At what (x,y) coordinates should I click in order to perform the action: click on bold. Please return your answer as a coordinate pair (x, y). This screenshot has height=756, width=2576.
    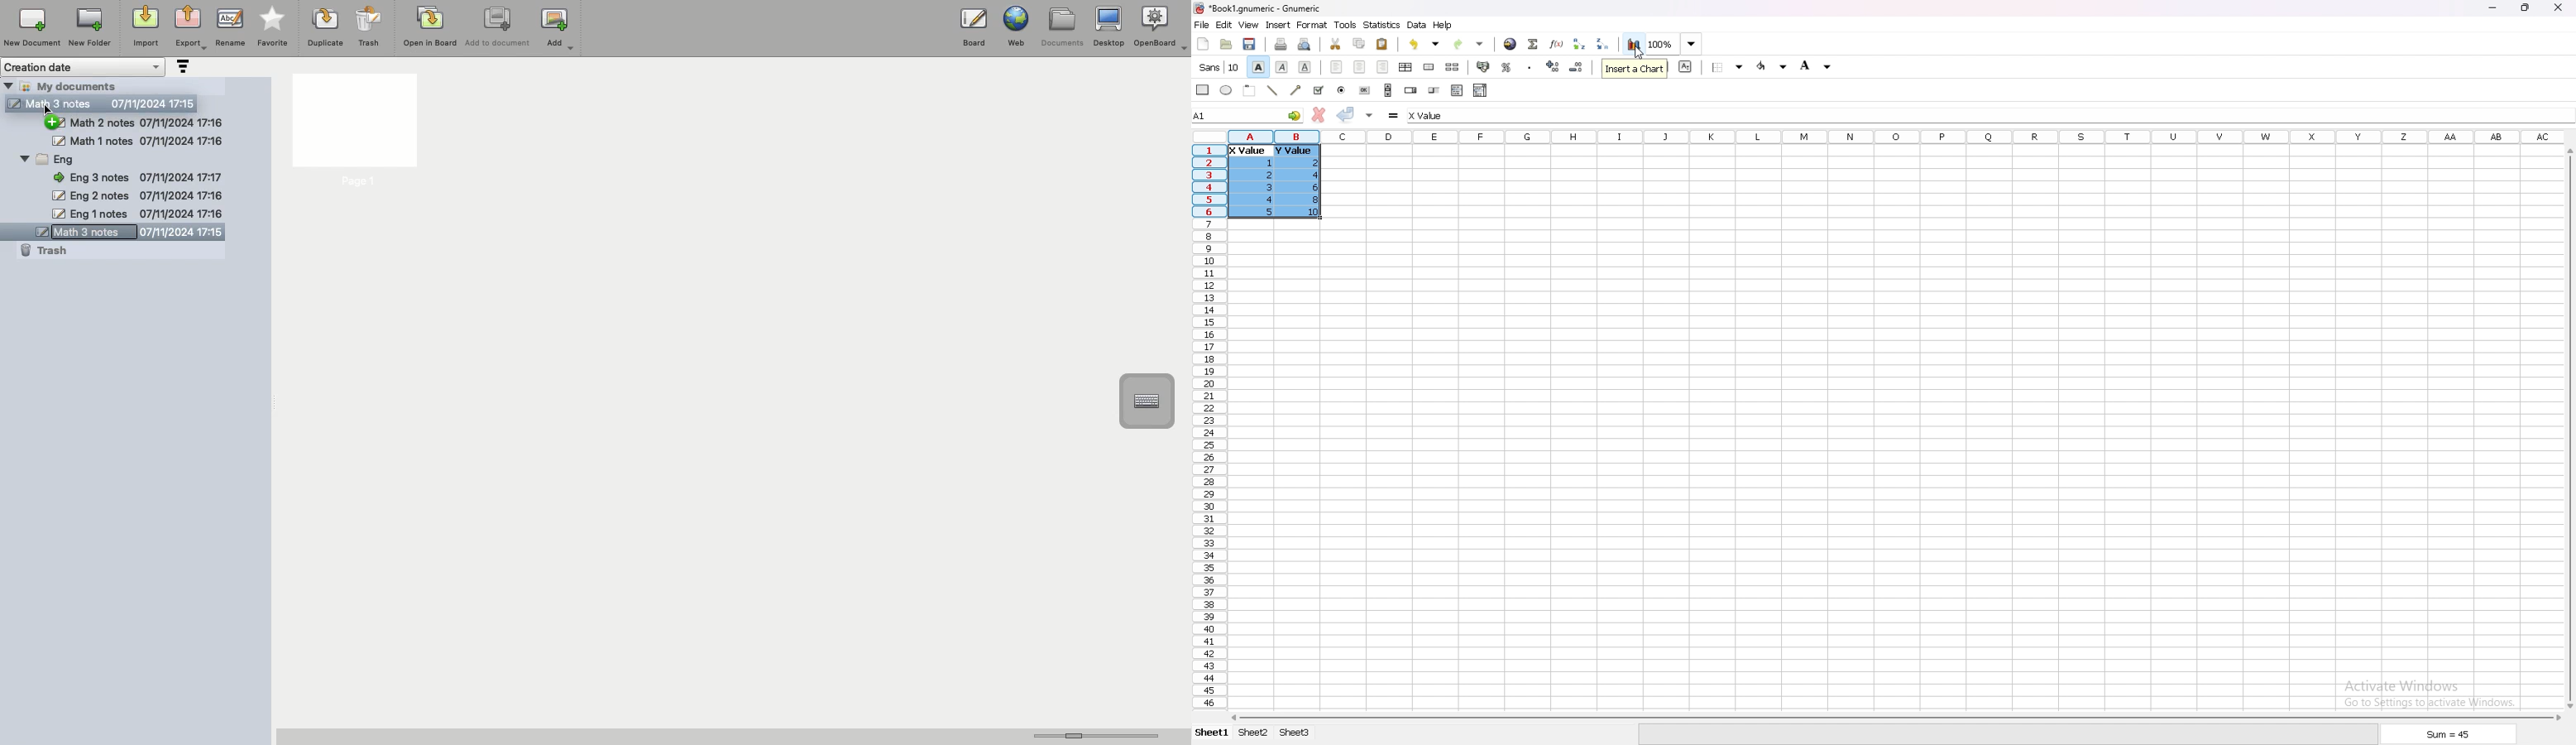
    Looking at the image, I should click on (1258, 67).